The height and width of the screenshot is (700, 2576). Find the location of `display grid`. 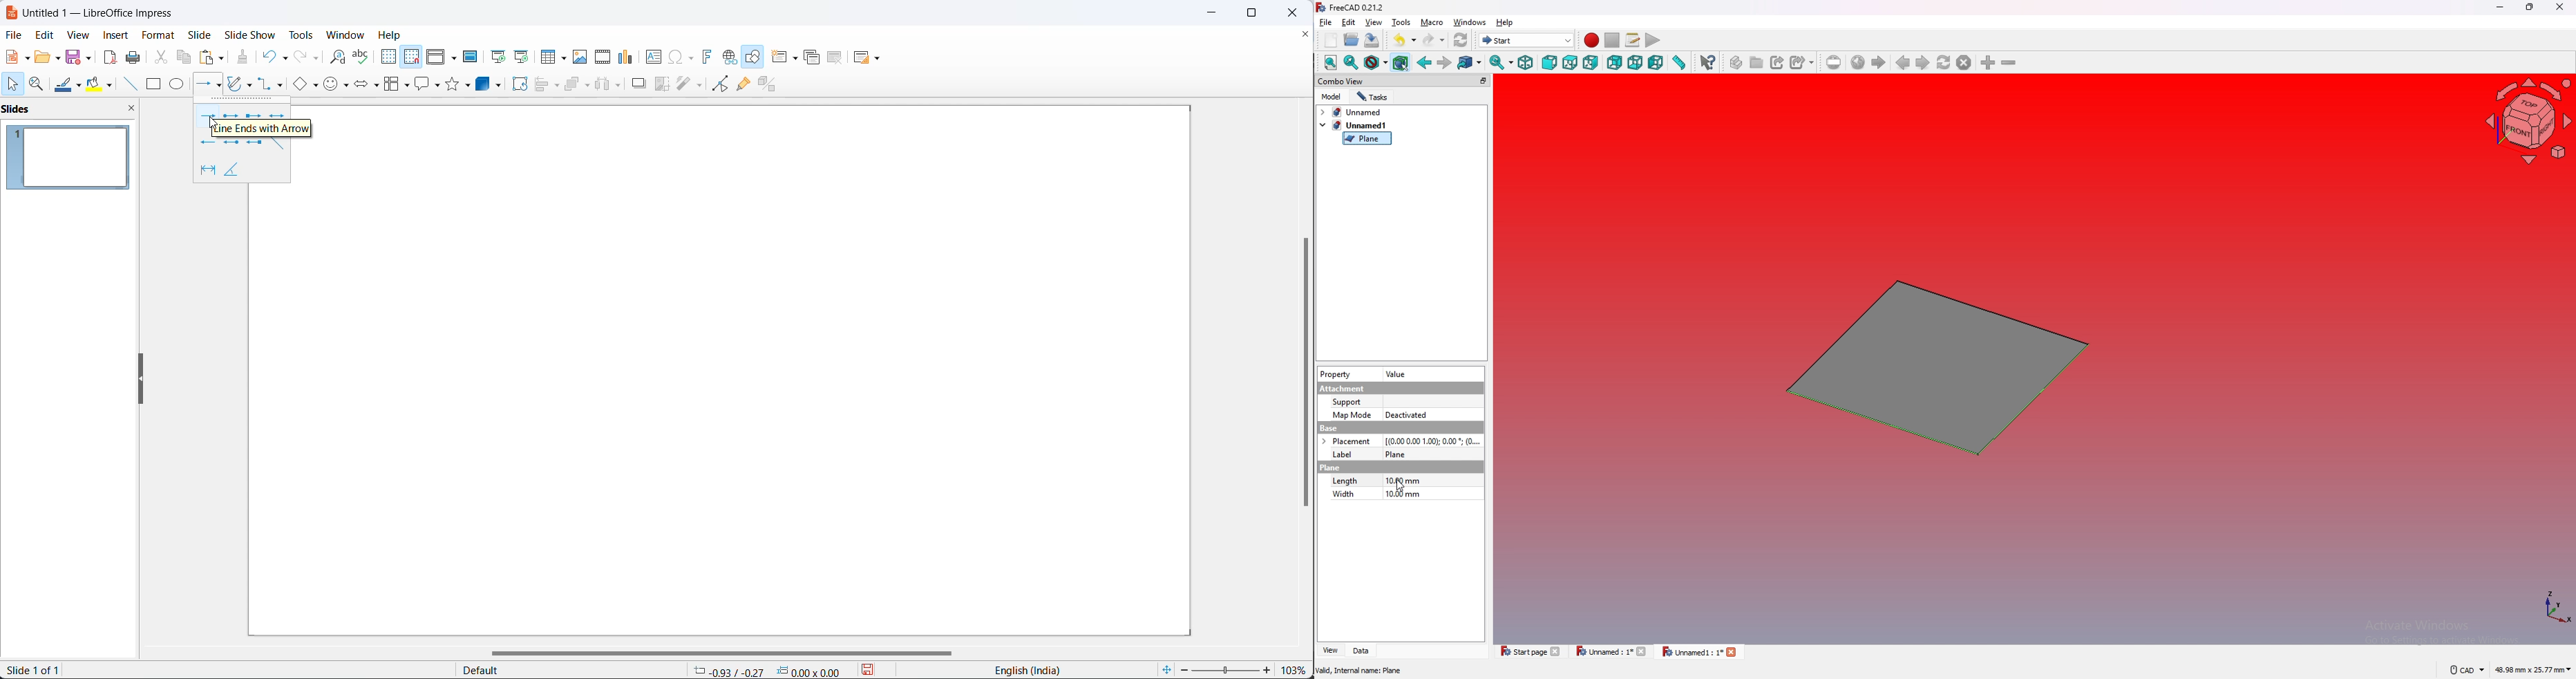

display grid is located at coordinates (388, 59).